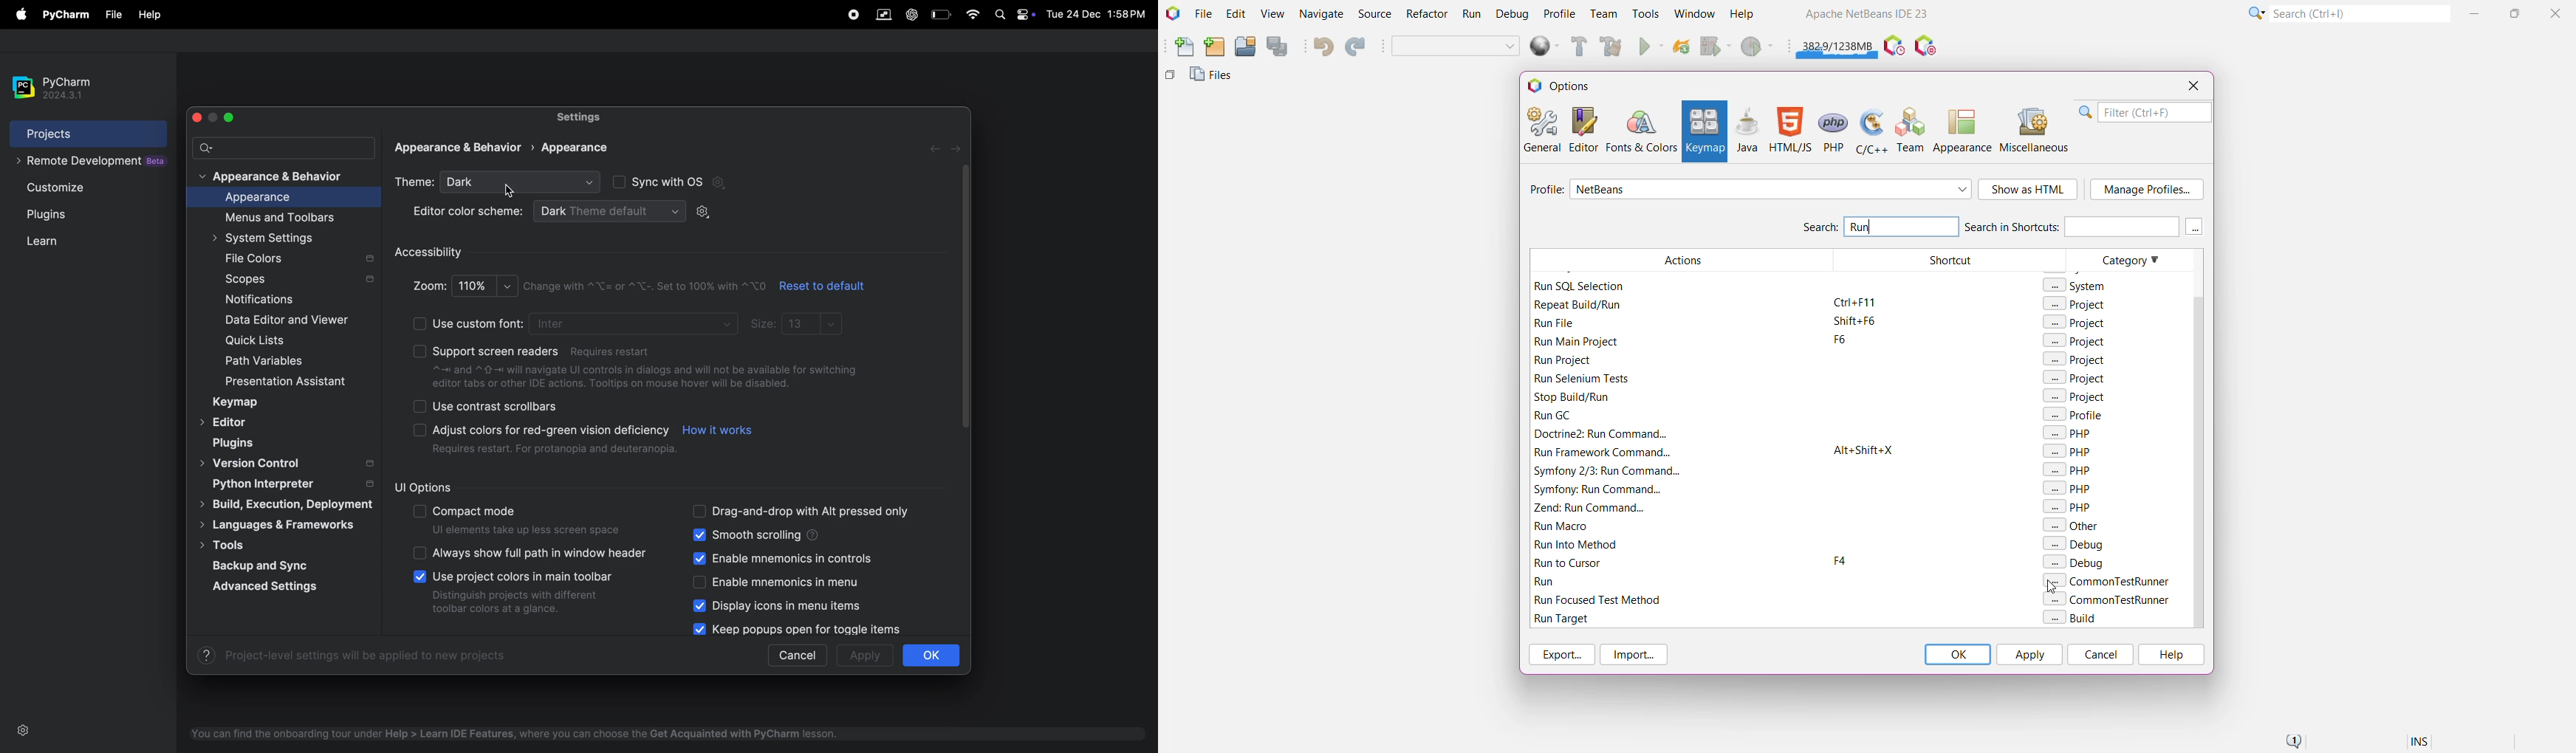 Image resolution: width=2576 pixels, height=756 pixels. I want to click on search, so click(284, 149).